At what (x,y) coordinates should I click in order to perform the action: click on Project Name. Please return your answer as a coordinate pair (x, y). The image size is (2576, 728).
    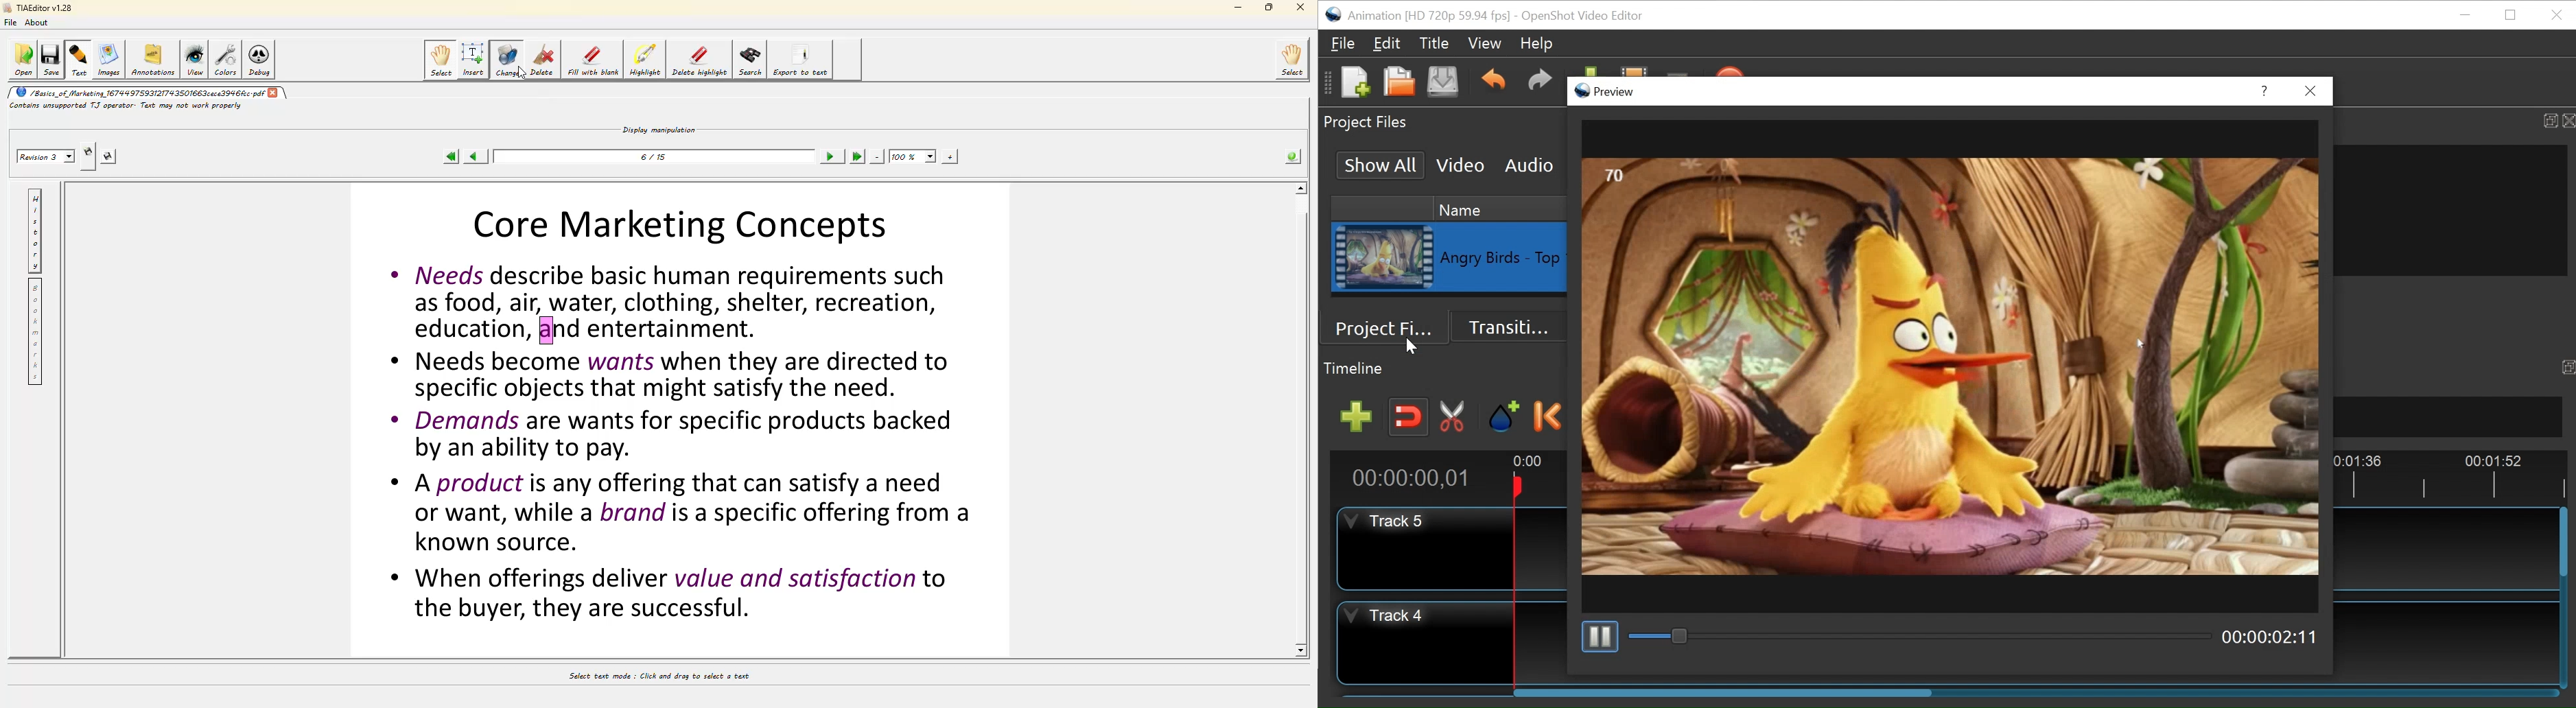
    Looking at the image, I should click on (1429, 17).